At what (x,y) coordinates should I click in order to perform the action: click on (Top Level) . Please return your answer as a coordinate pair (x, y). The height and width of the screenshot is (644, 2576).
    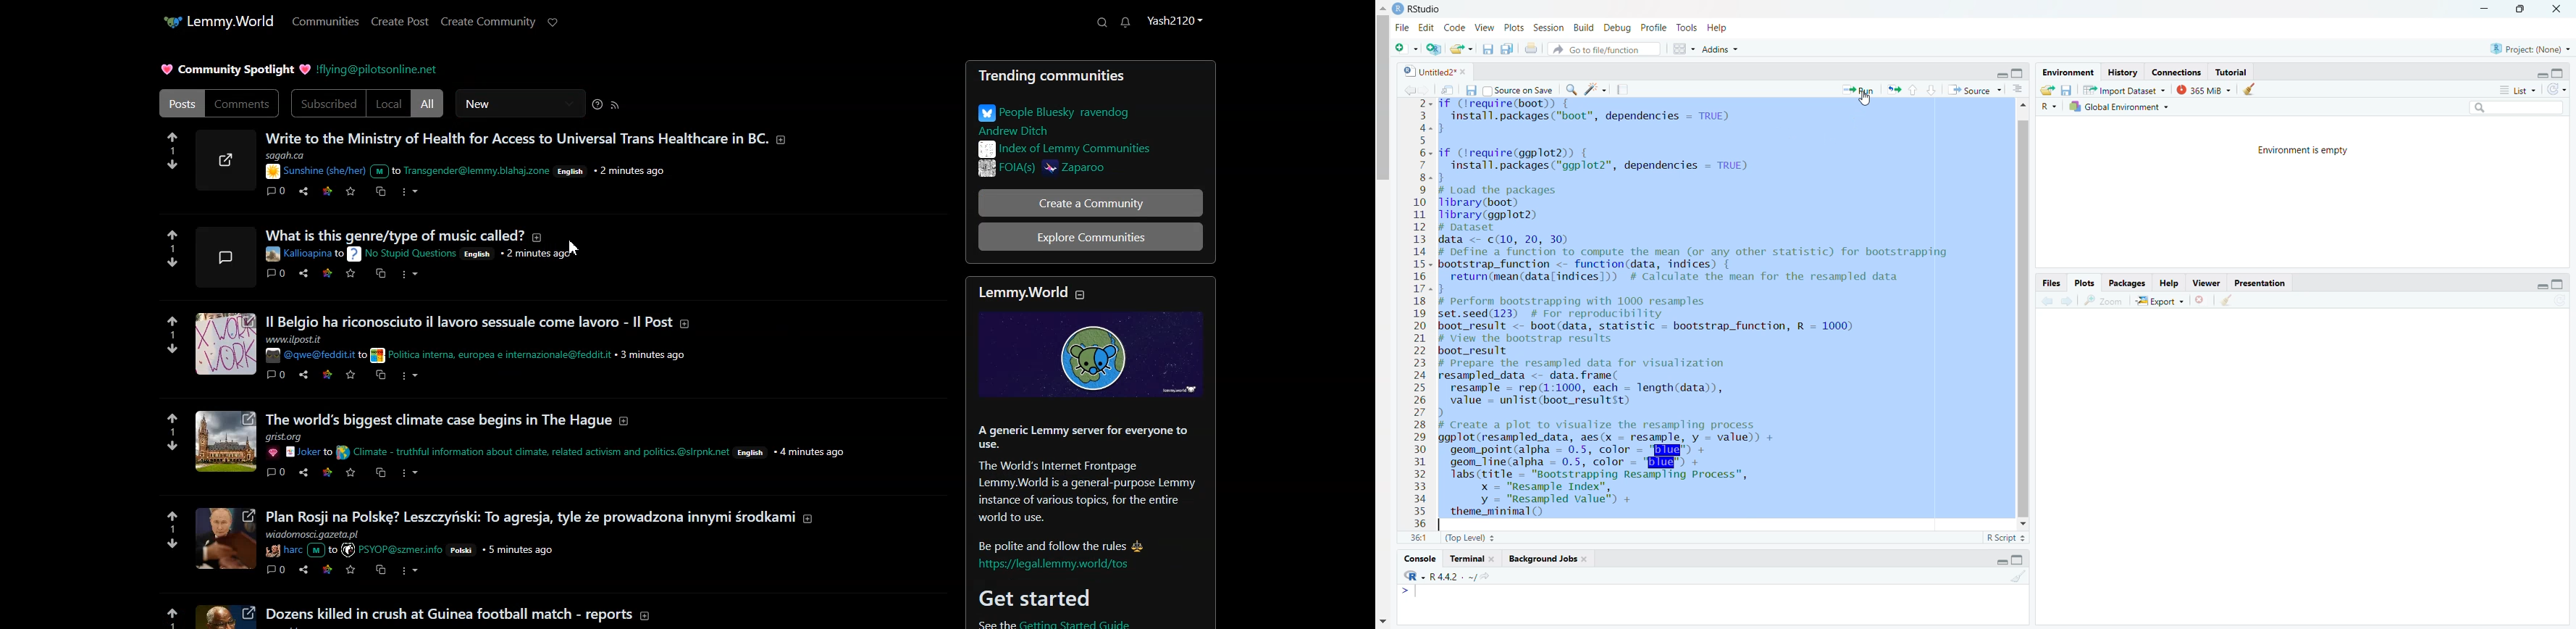
    Looking at the image, I should click on (1470, 538).